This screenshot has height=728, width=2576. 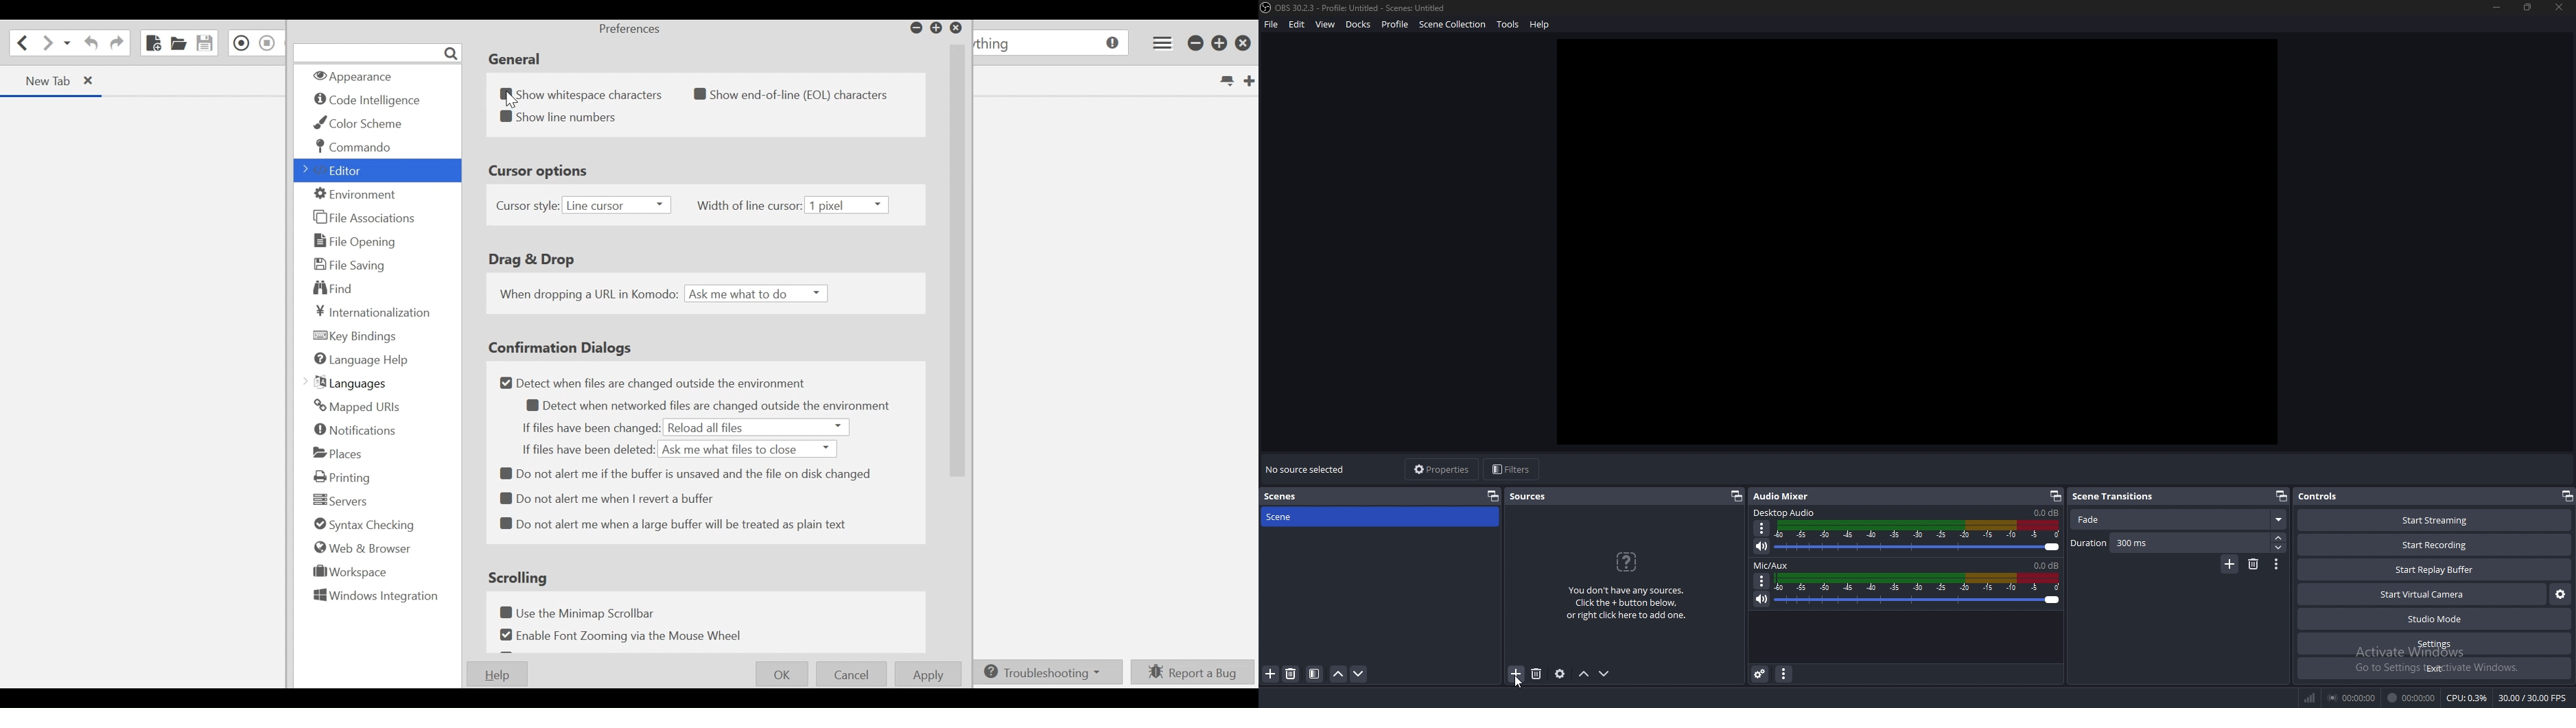 What do you see at coordinates (2228, 565) in the screenshot?
I see `add transition` at bounding box center [2228, 565].